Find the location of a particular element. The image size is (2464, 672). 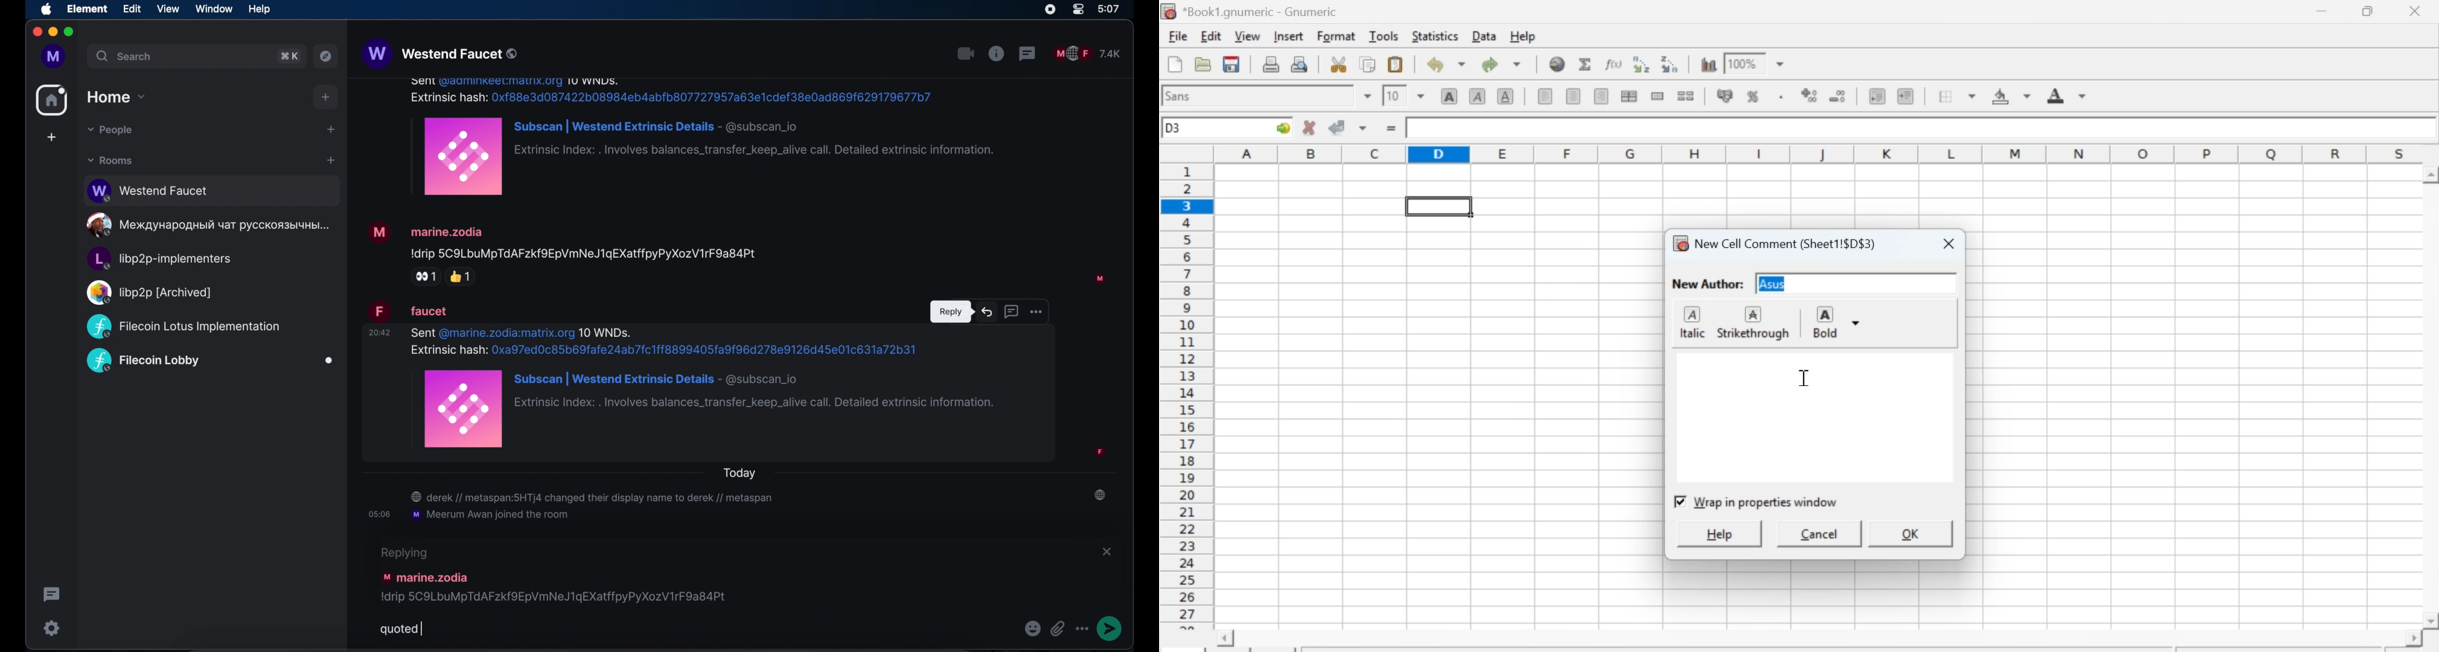

emoji is located at coordinates (1032, 628).